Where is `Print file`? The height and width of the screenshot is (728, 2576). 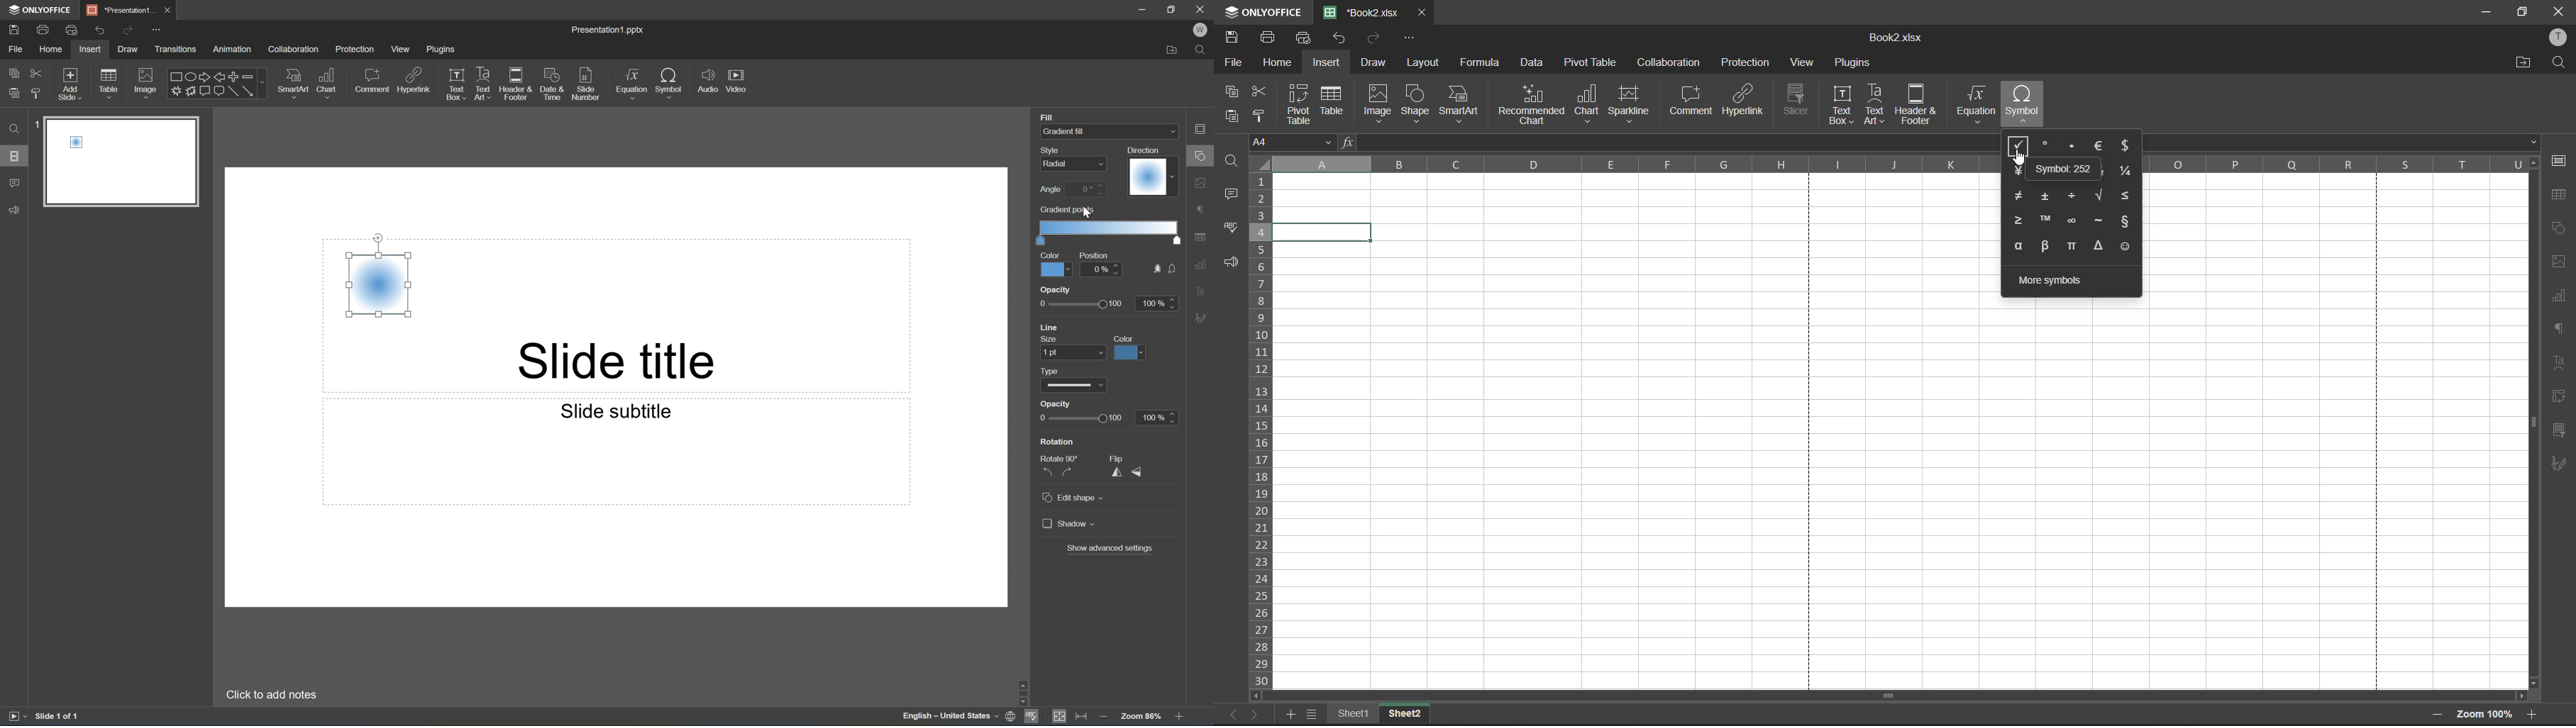
Print file is located at coordinates (45, 29).